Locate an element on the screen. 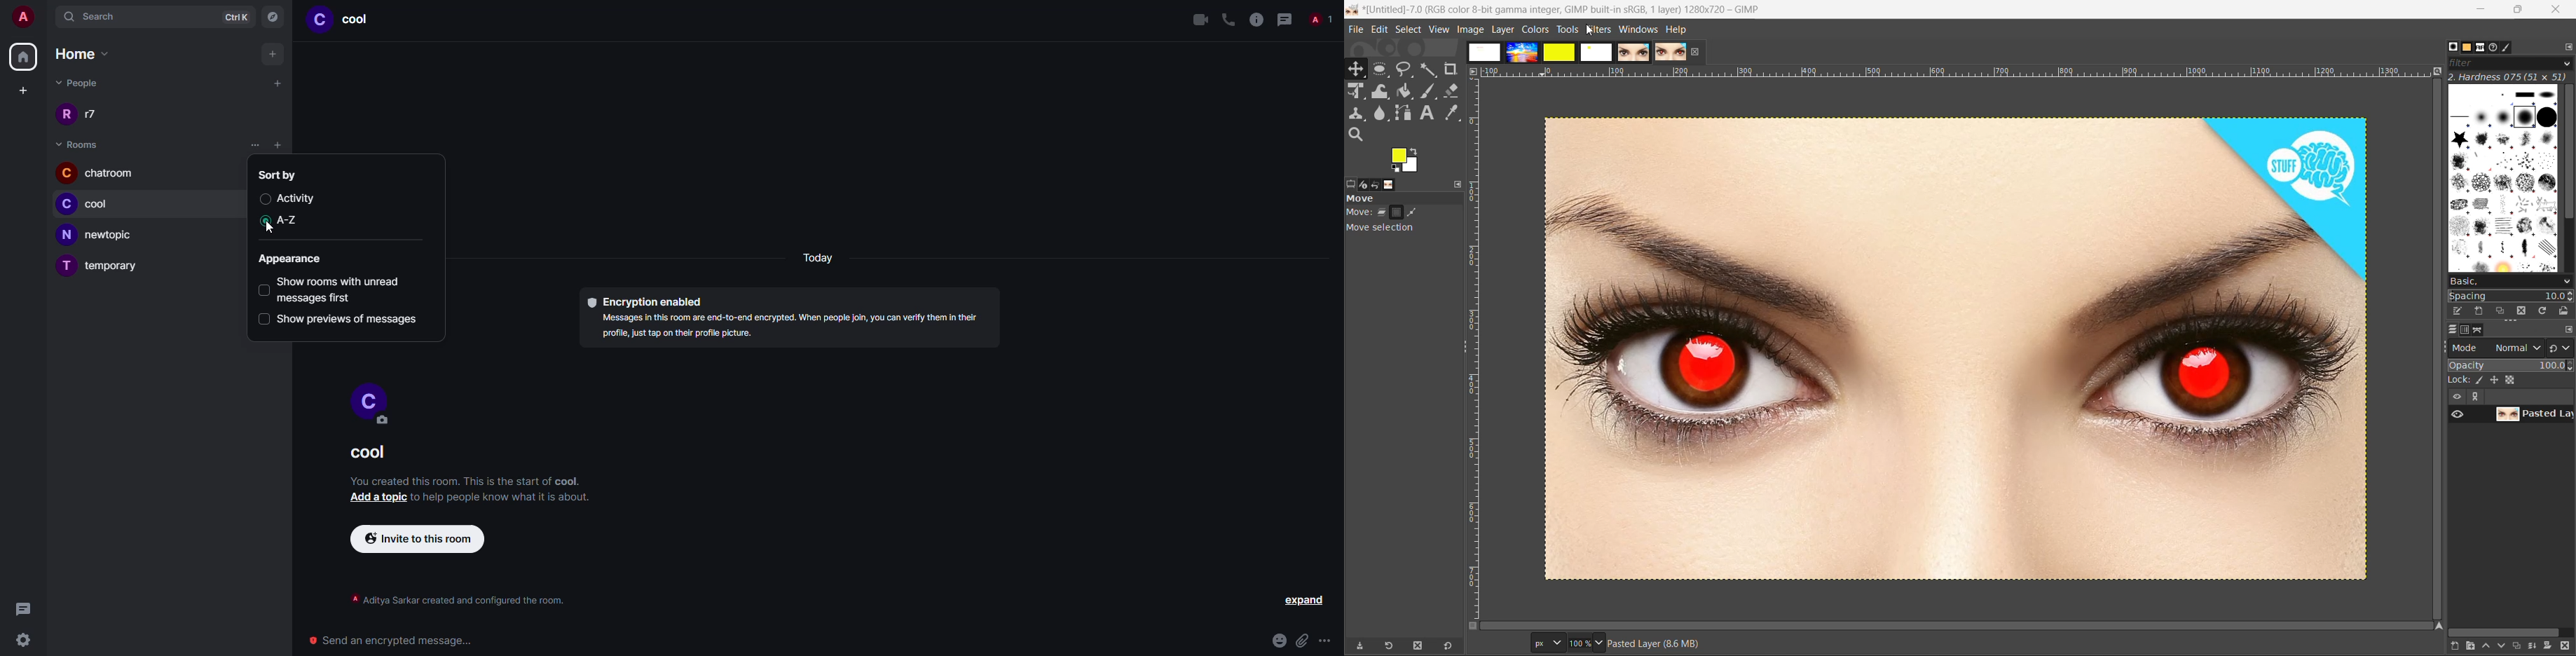 This screenshot has height=672, width=2576. reset to default values is located at coordinates (1451, 646).